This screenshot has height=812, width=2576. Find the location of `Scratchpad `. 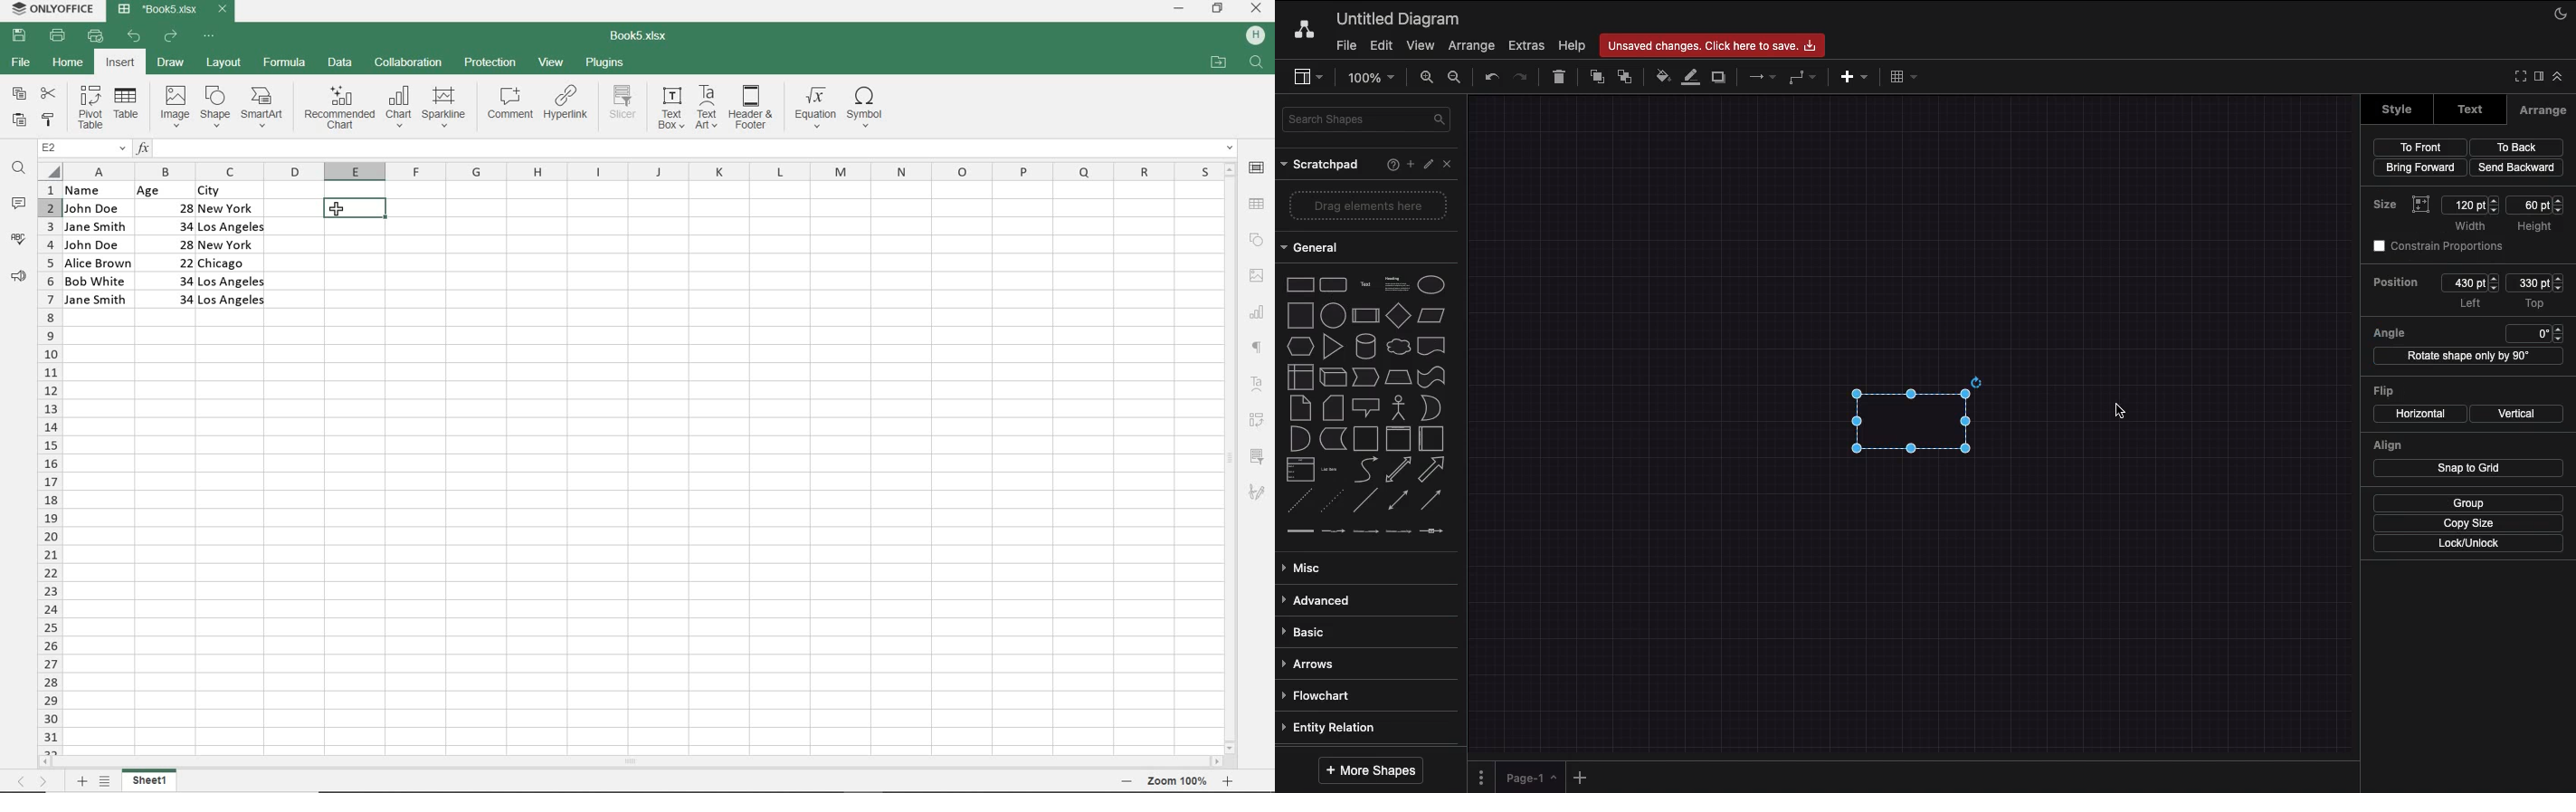

Scratchpad  is located at coordinates (1319, 166).